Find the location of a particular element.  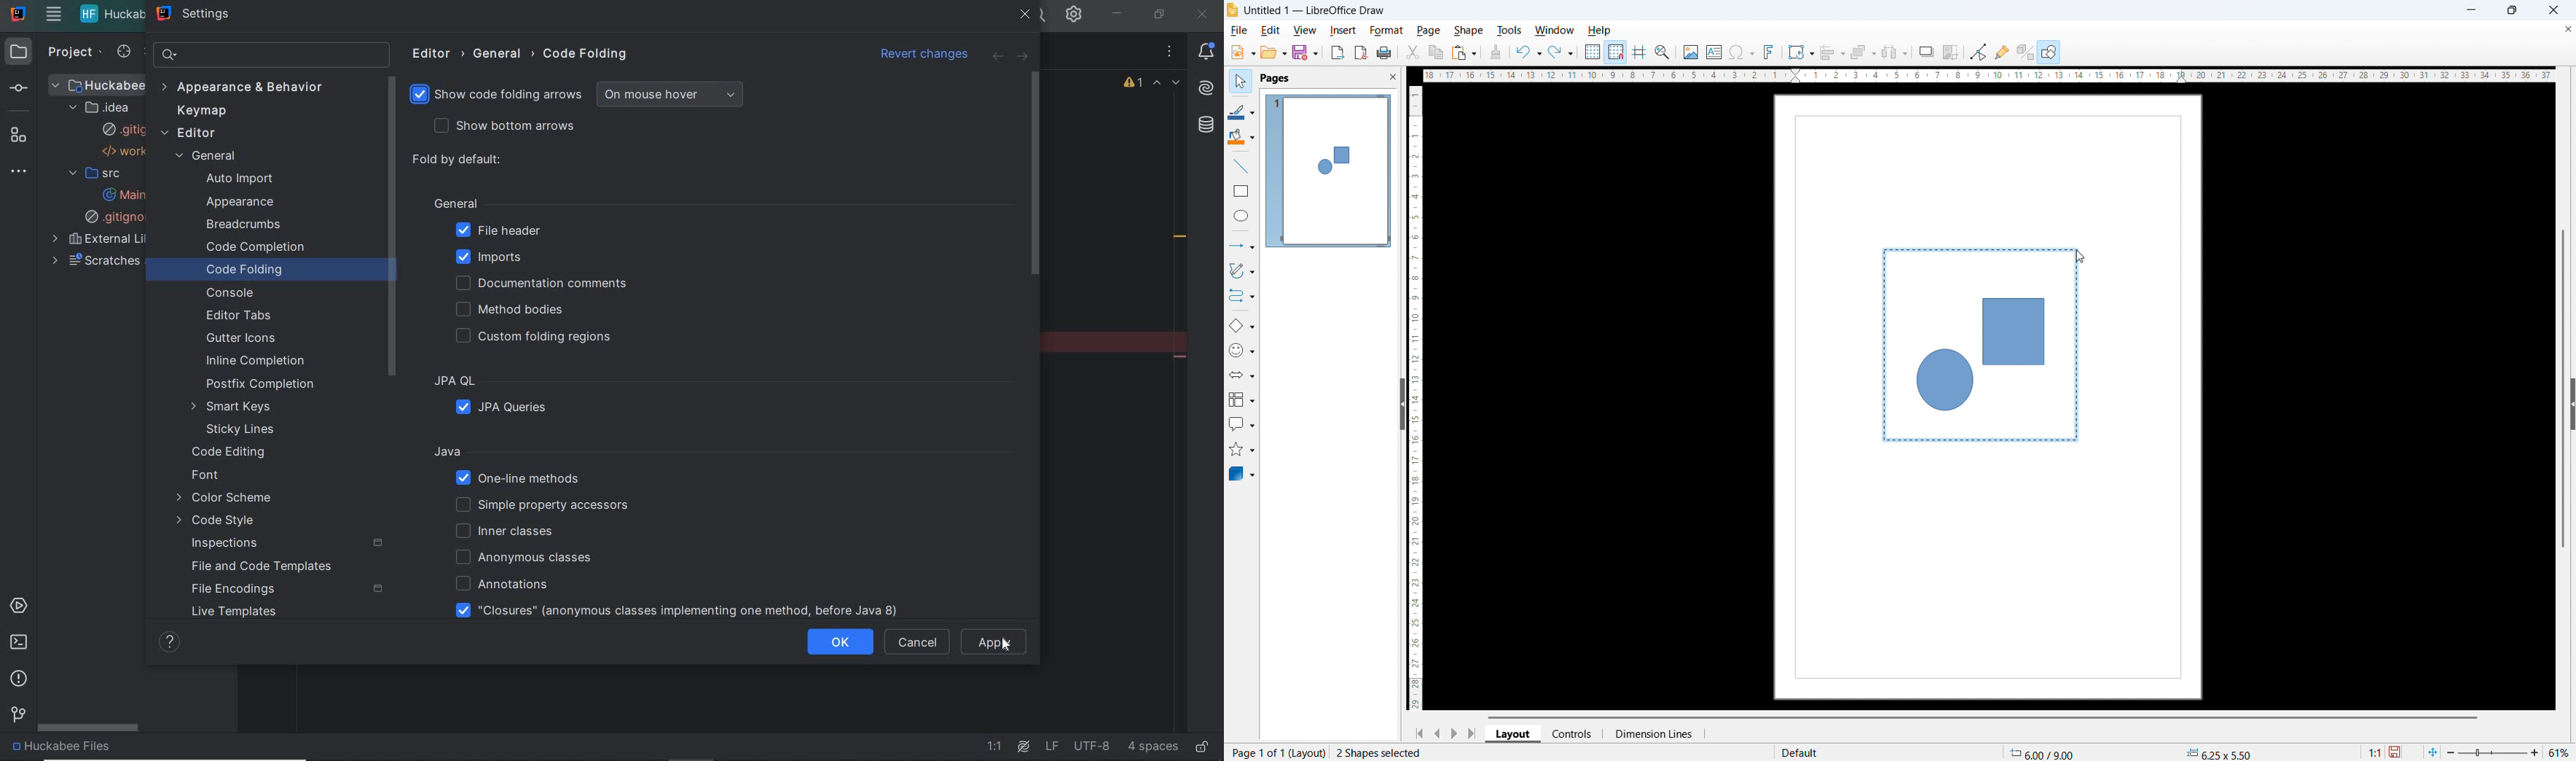

Java is located at coordinates (684, 453).